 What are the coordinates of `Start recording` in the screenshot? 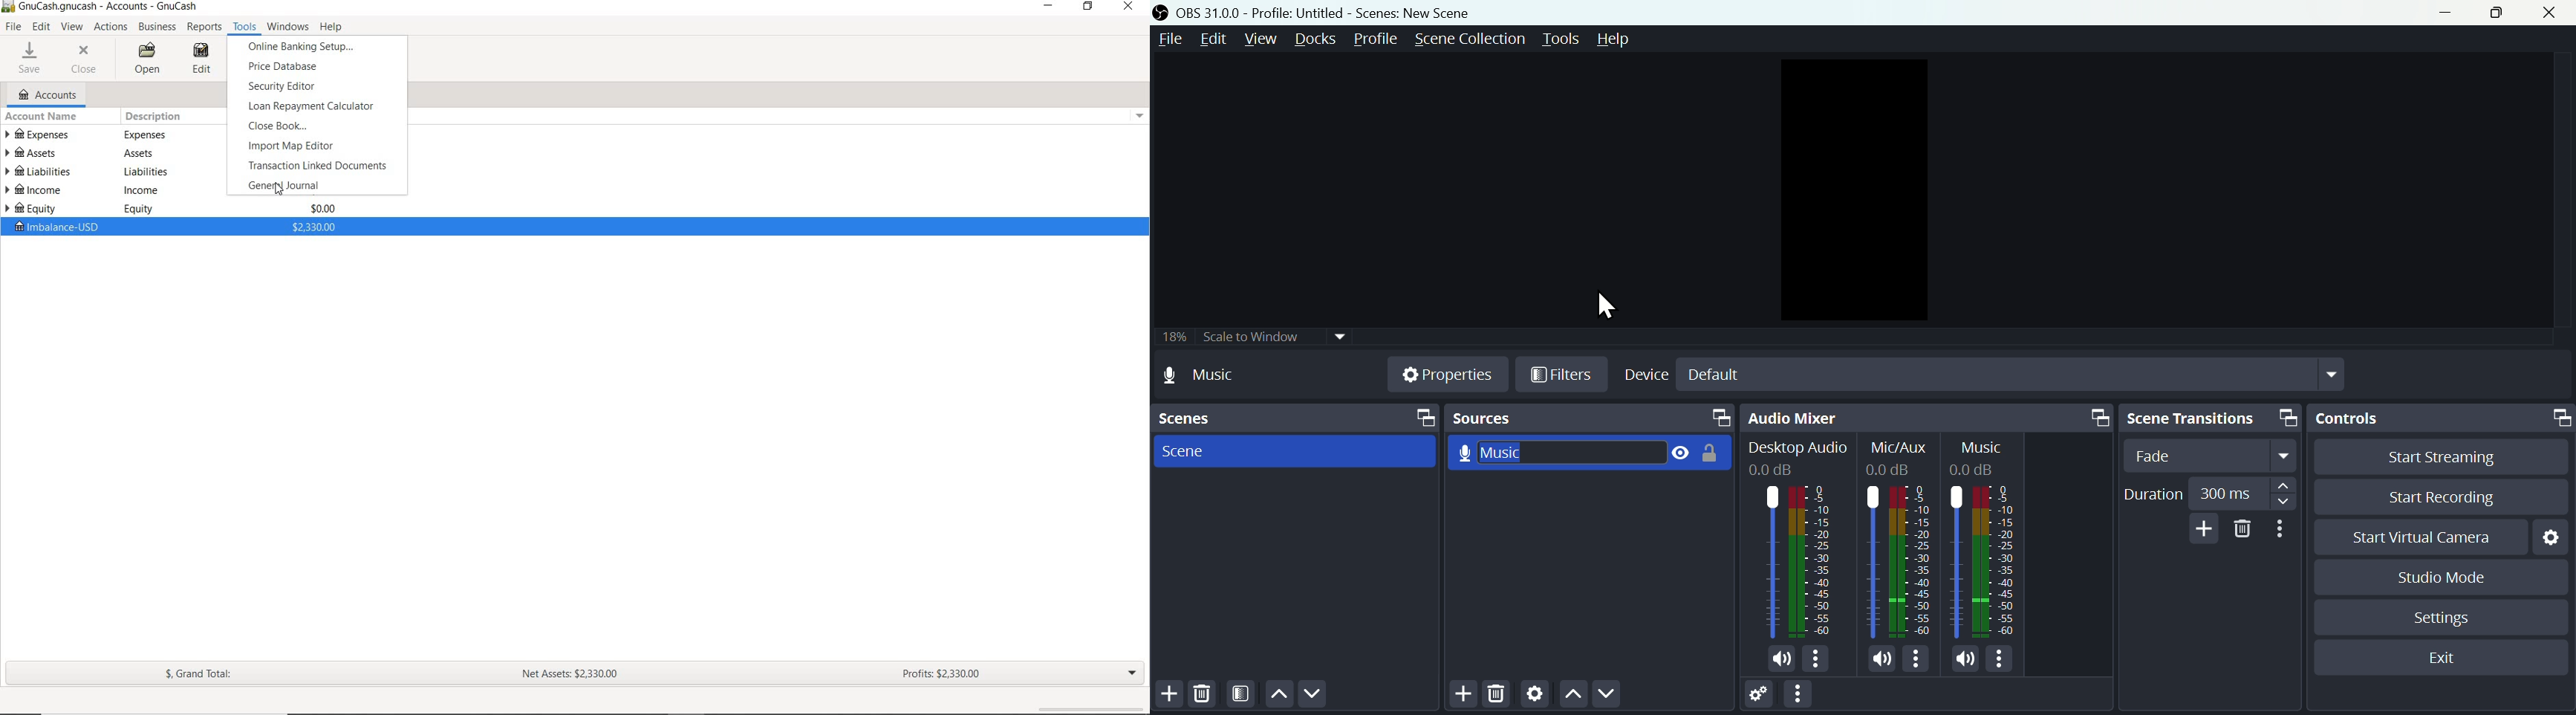 It's located at (2441, 493).